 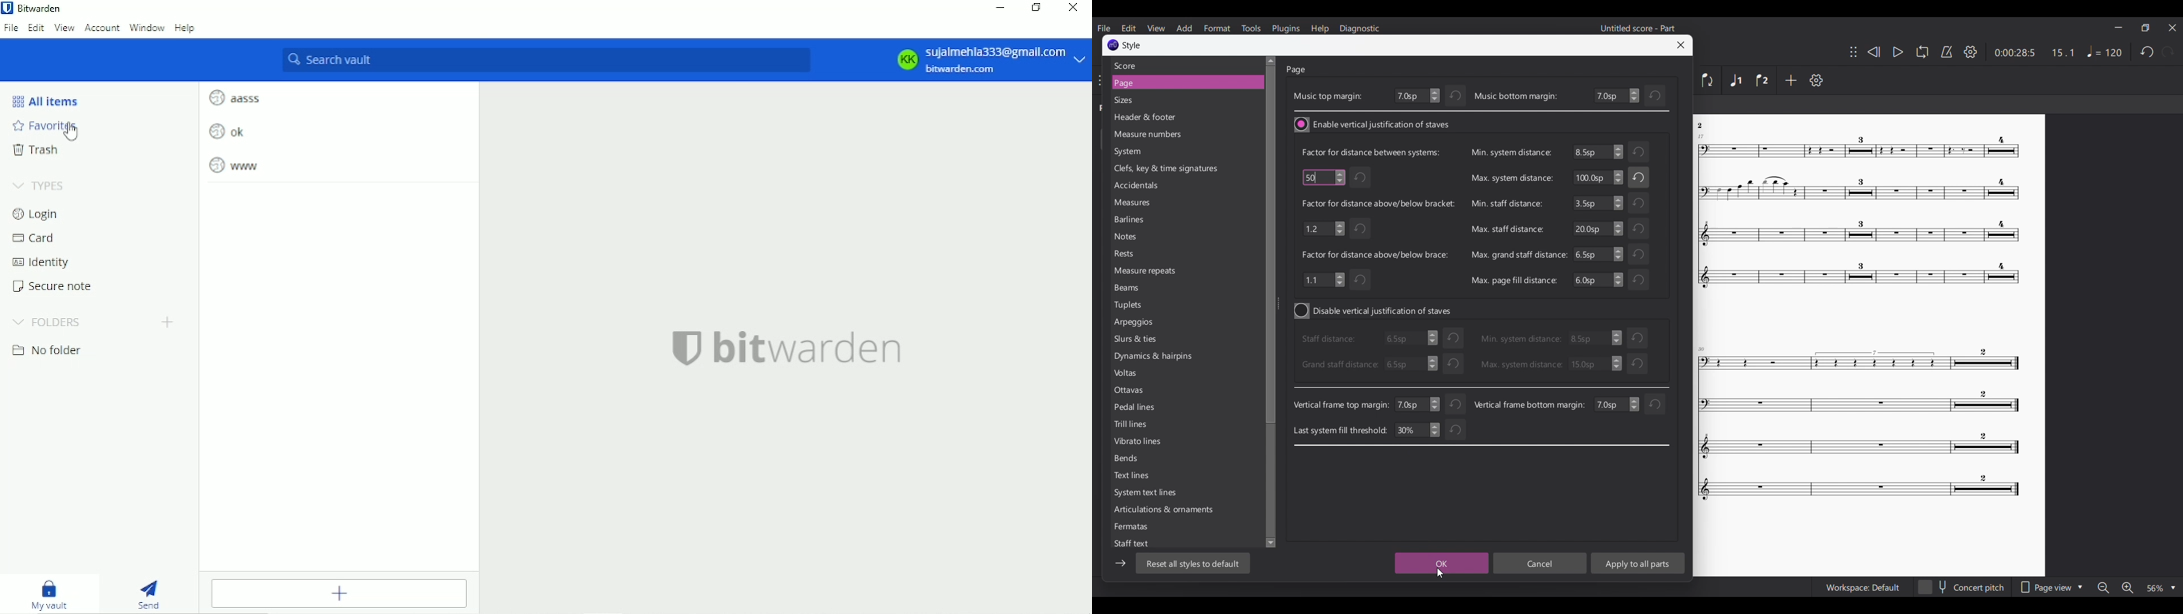 What do you see at coordinates (1149, 494) in the screenshot?
I see `System text line` at bounding box center [1149, 494].